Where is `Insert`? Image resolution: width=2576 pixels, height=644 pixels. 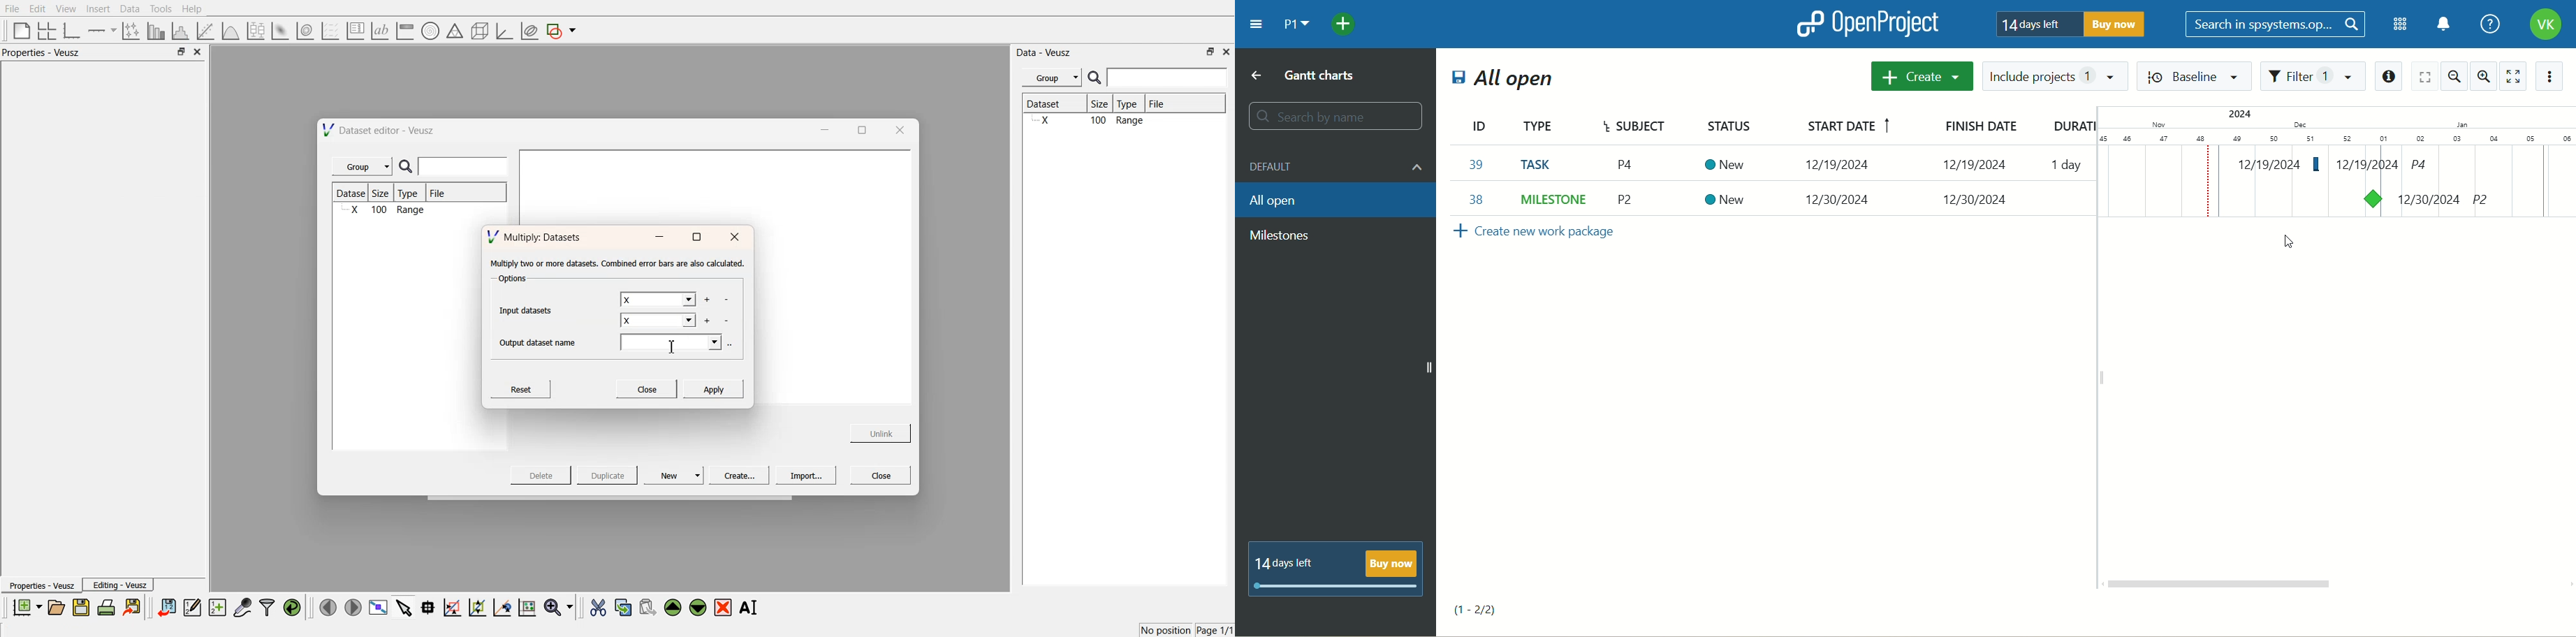 Insert is located at coordinates (97, 9).